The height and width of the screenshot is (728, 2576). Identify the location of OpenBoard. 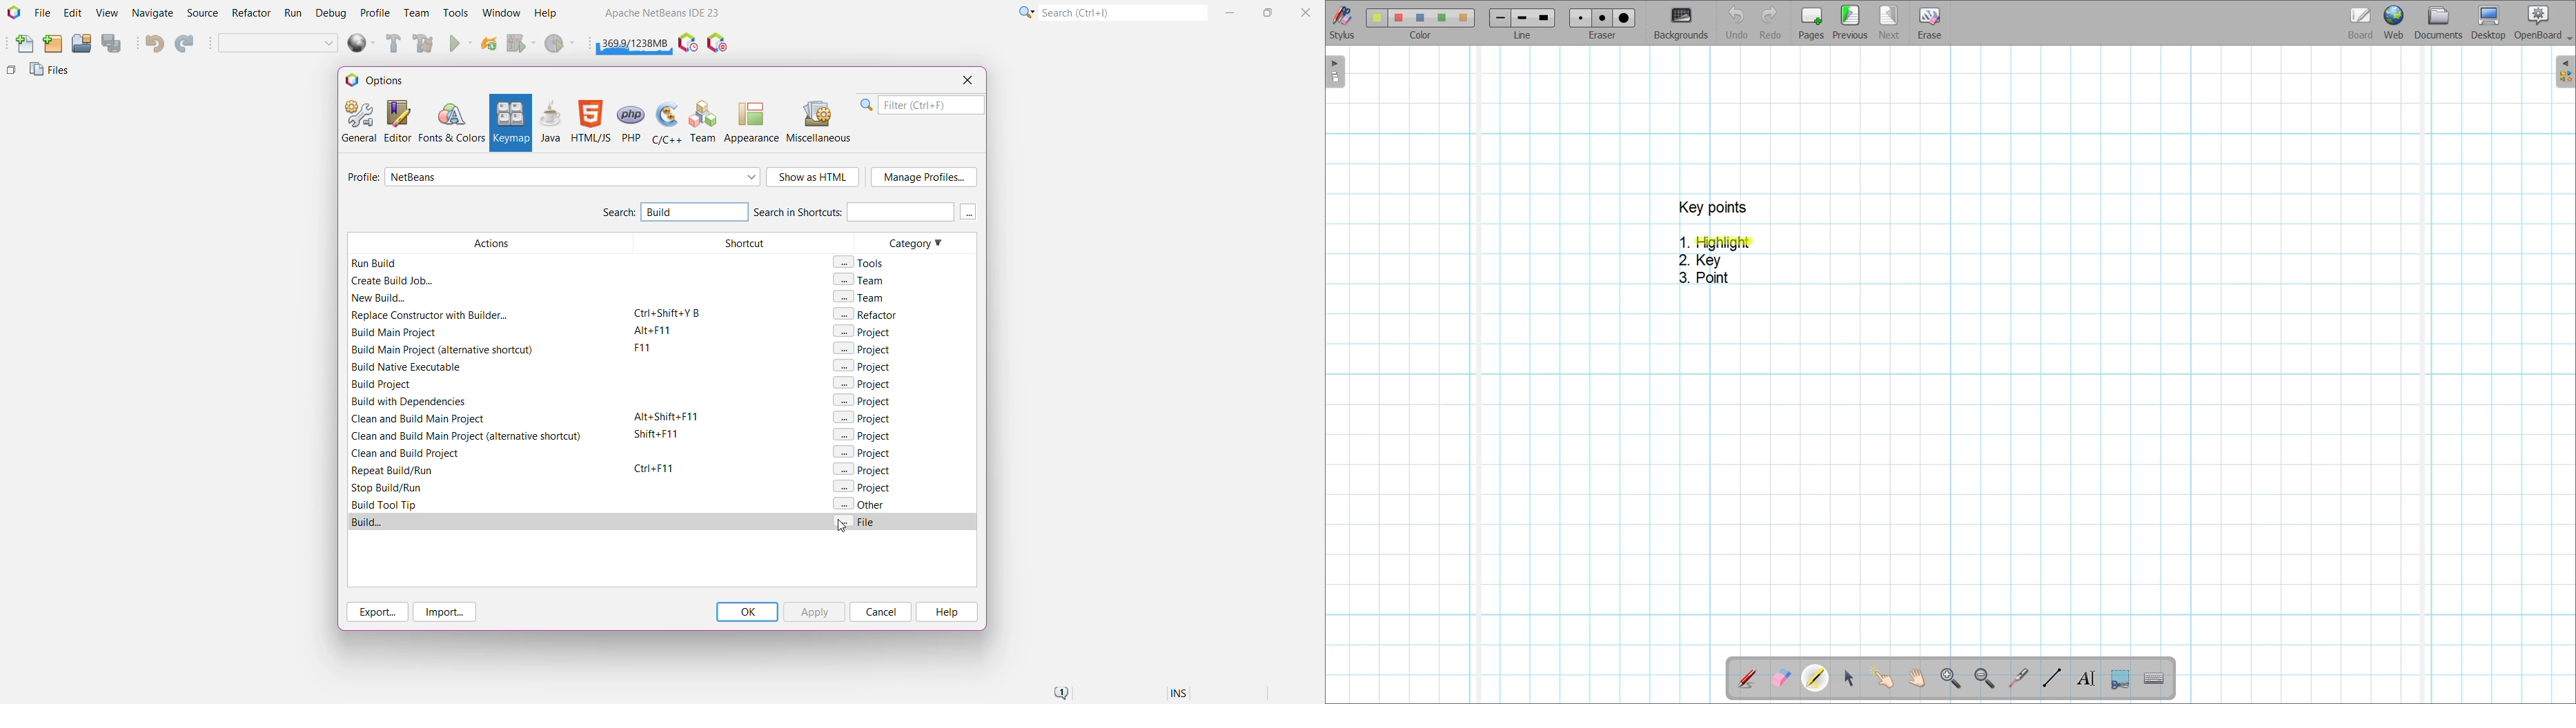
(2543, 23).